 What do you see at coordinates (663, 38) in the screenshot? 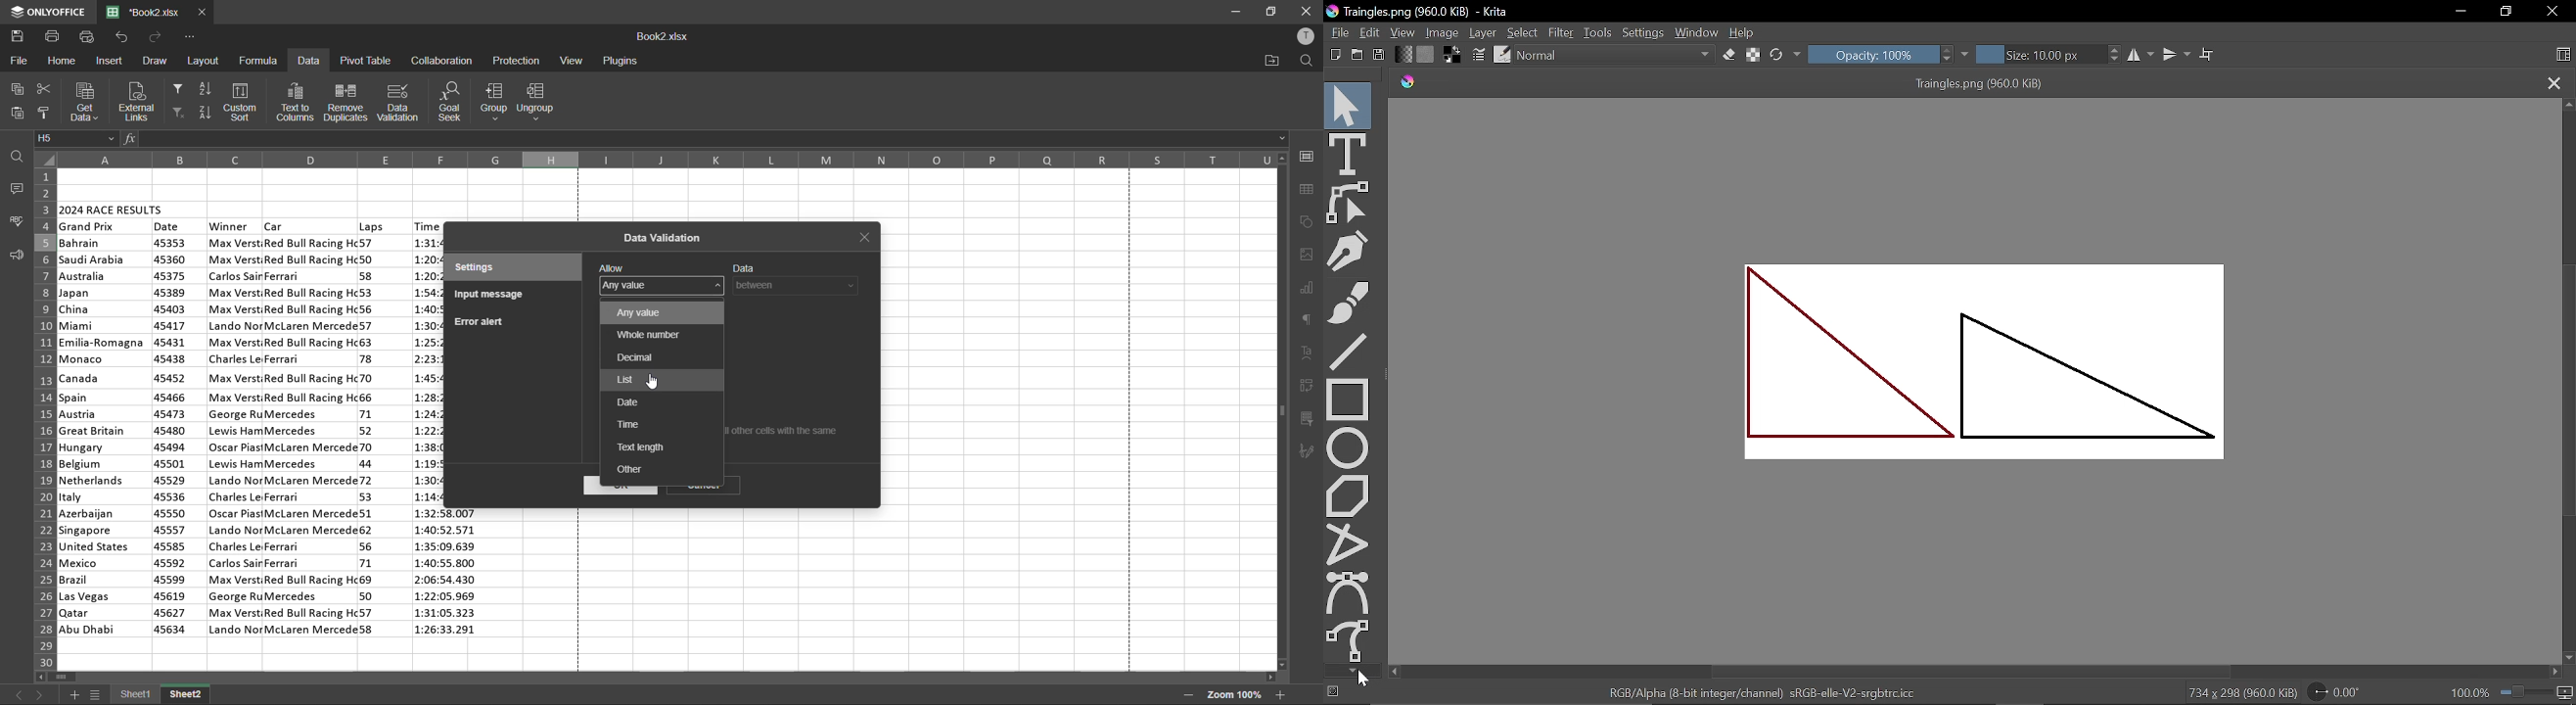
I see `filename` at bounding box center [663, 38].